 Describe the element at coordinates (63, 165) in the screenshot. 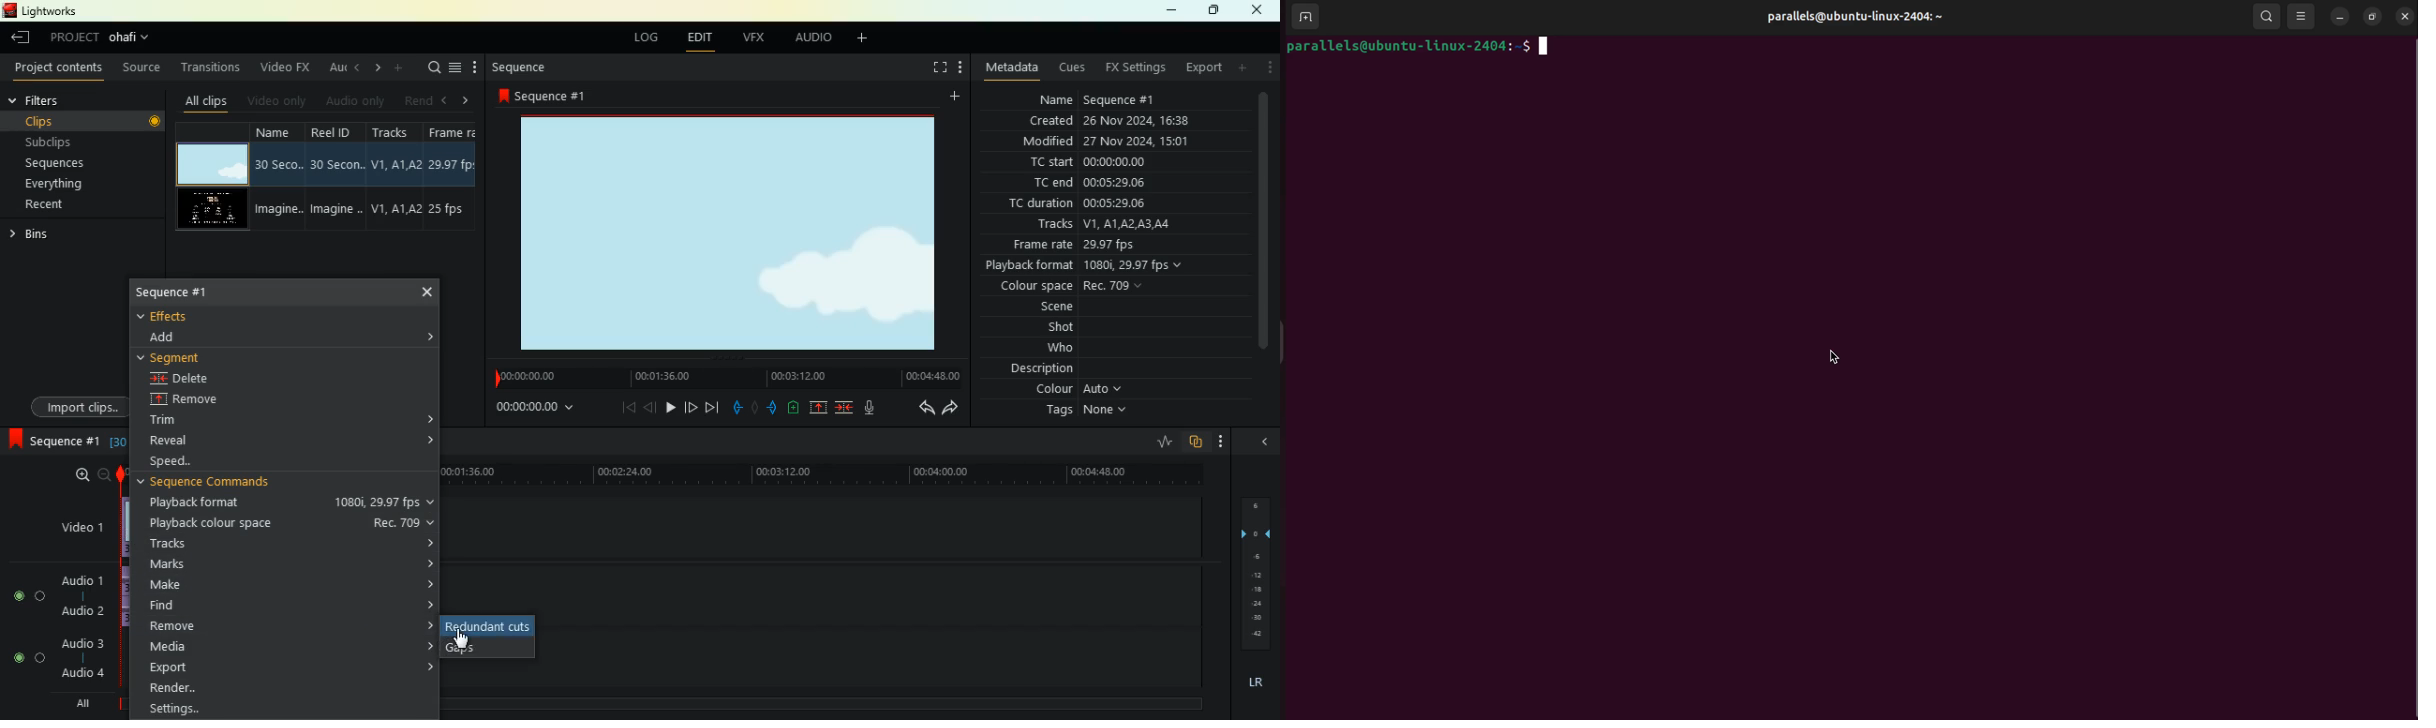

I see `sequences` at that location.